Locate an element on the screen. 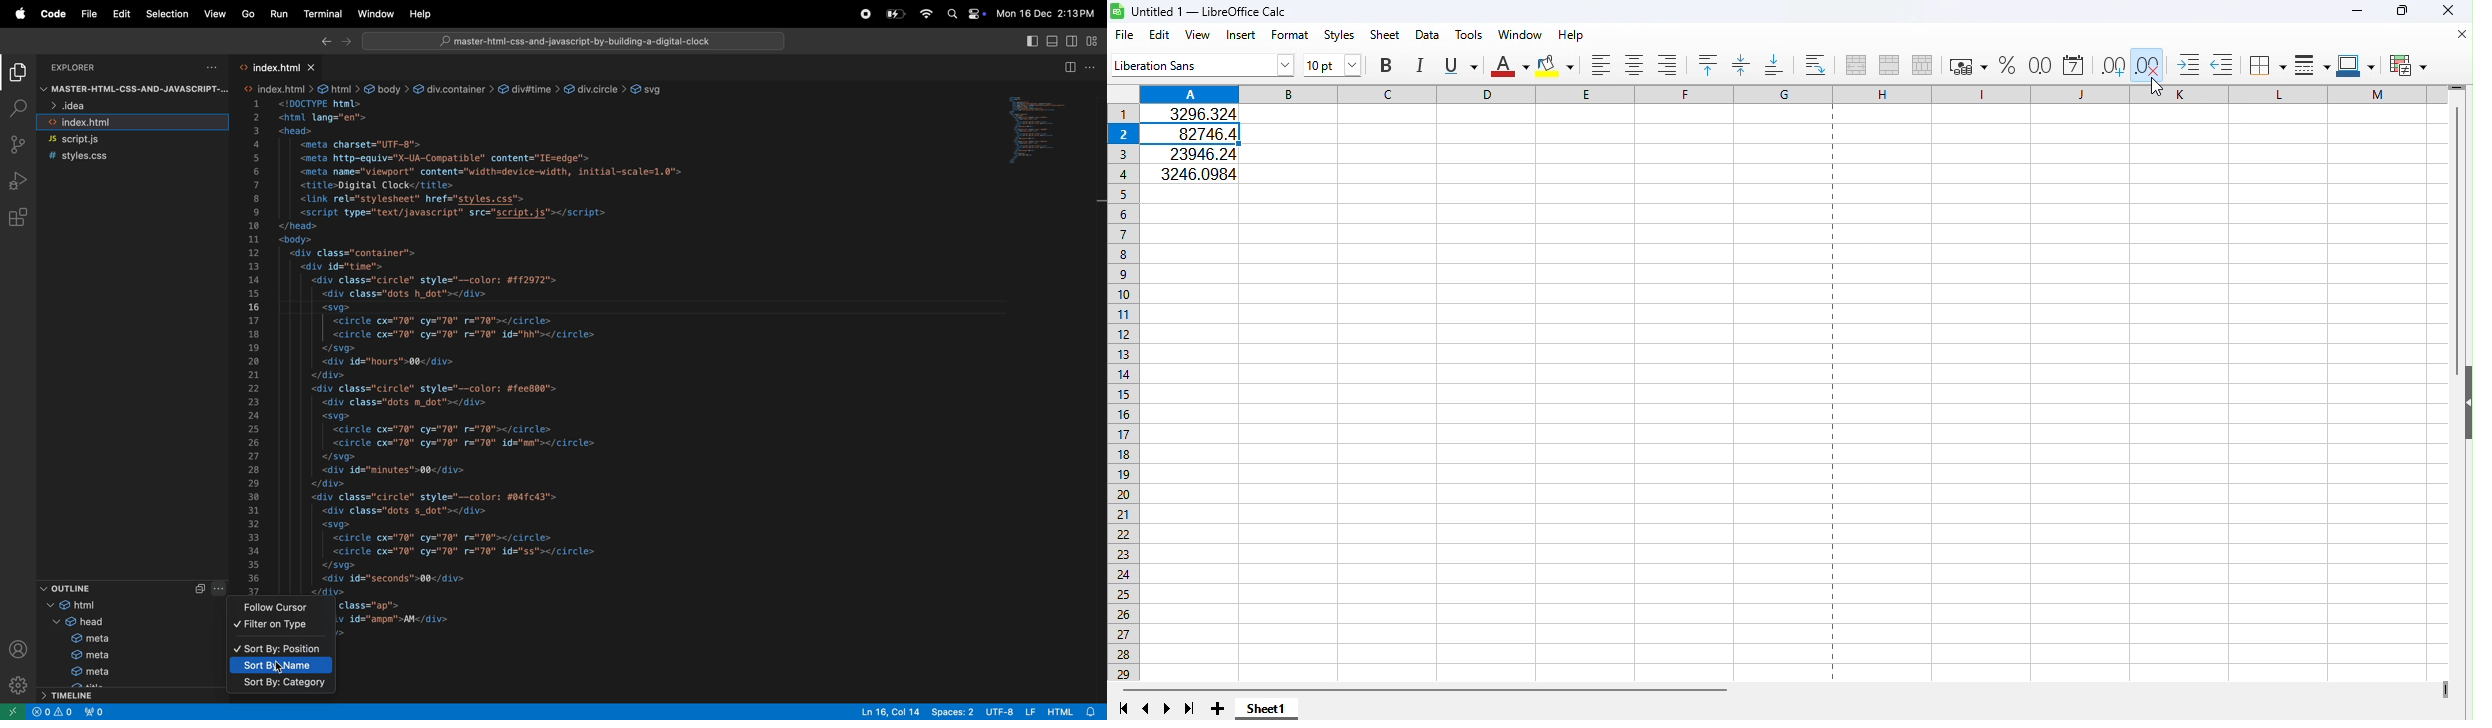 The width and height of the screenshot is (2492, 728). Underline is located at coordinates (1460, 67).